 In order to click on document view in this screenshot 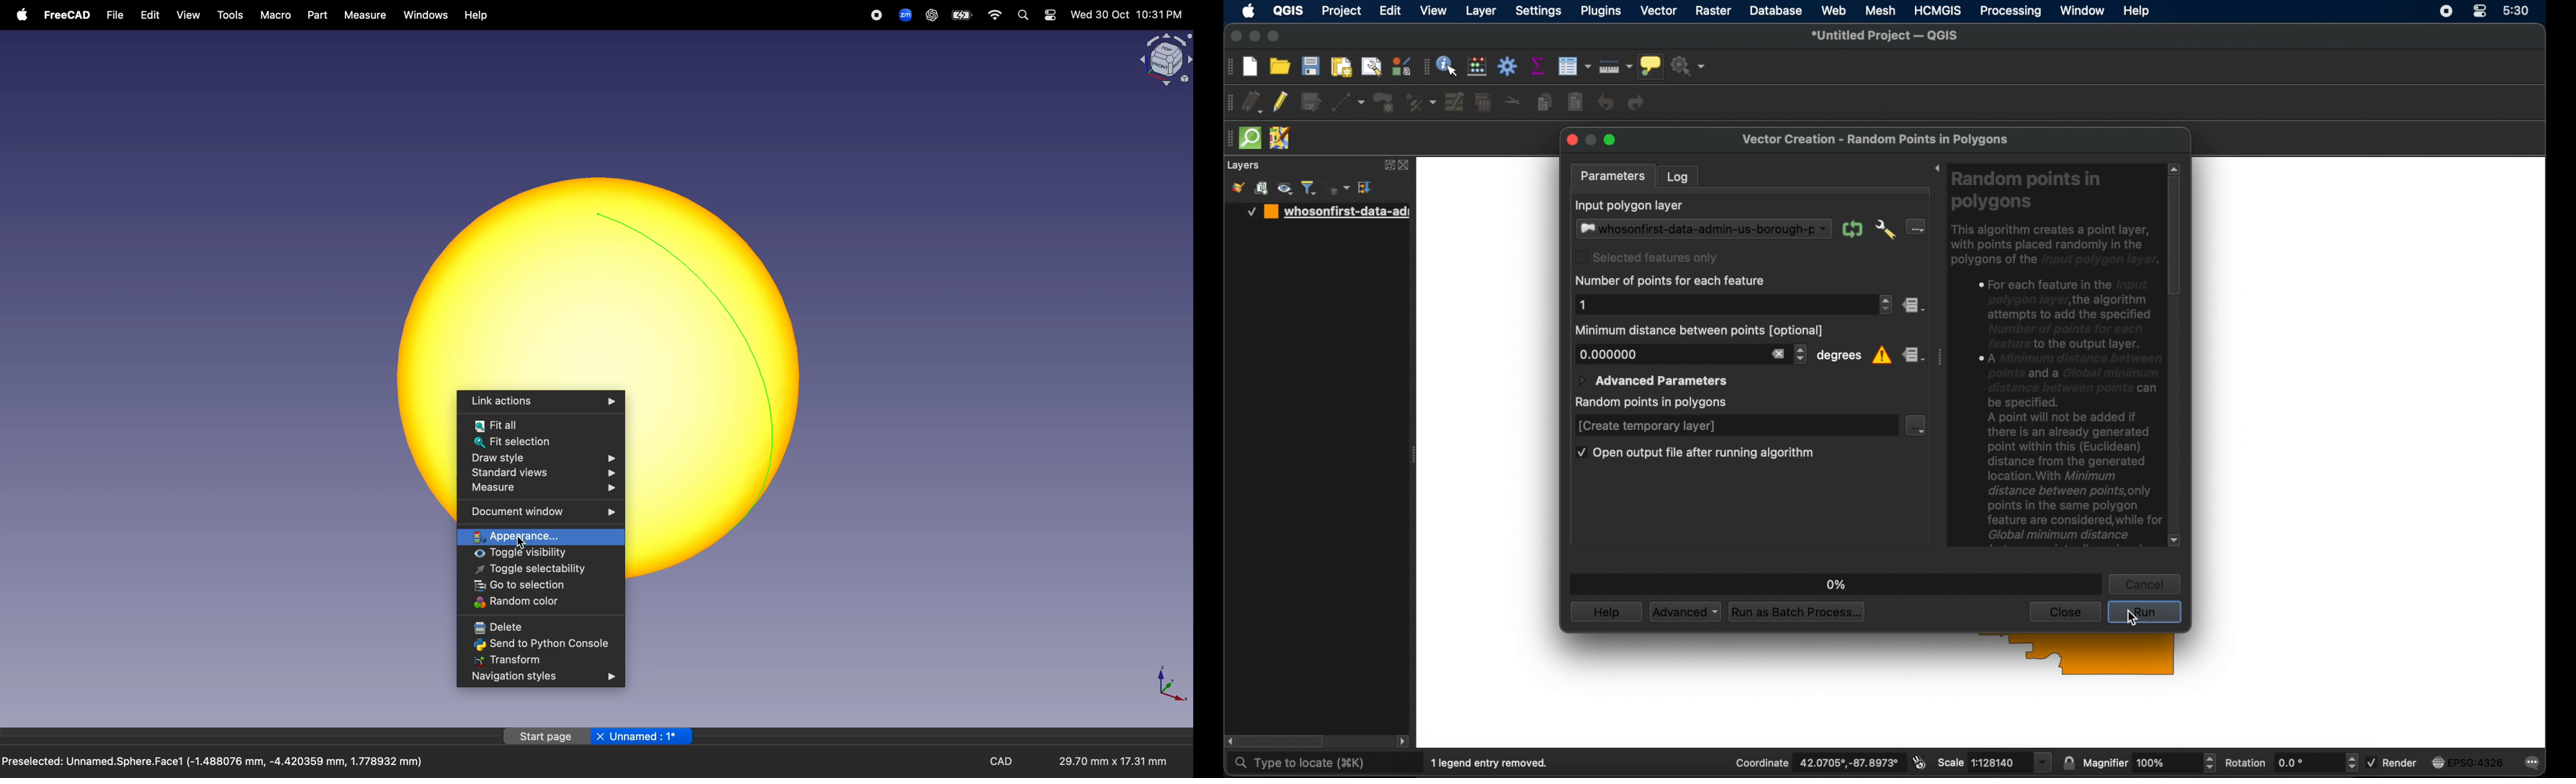, I will do `click(544, 514)`.